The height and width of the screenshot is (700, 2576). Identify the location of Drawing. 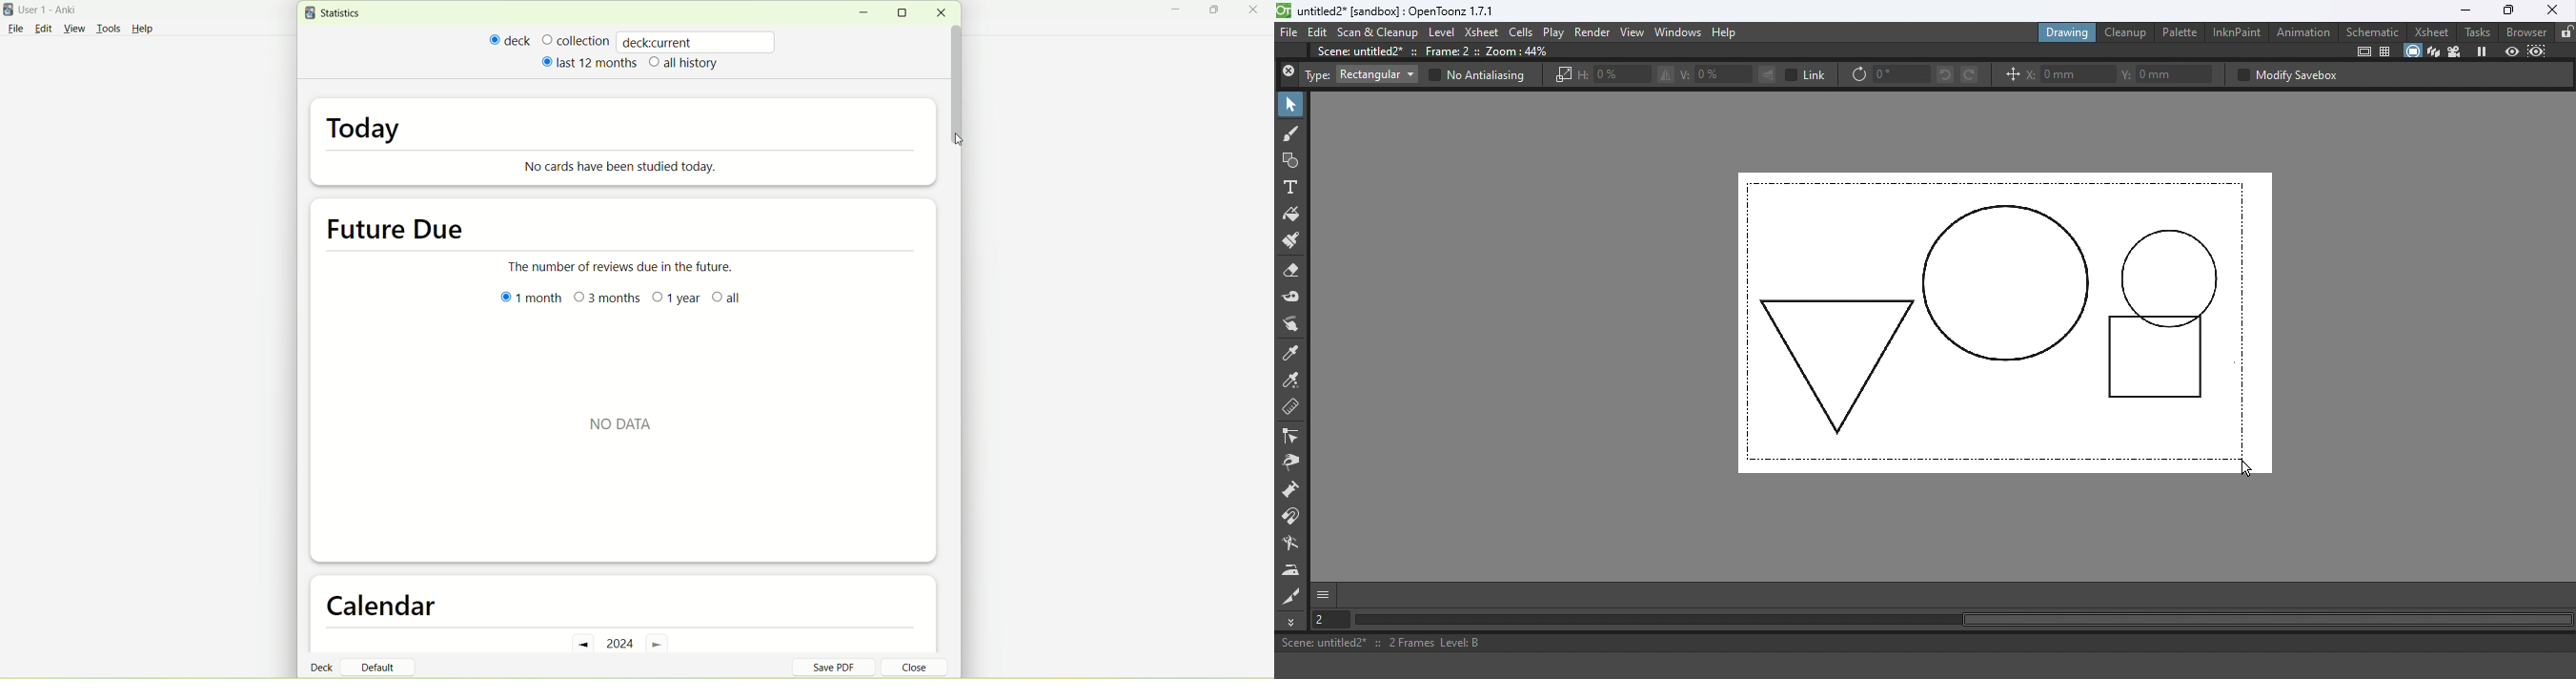
(2067, 31).